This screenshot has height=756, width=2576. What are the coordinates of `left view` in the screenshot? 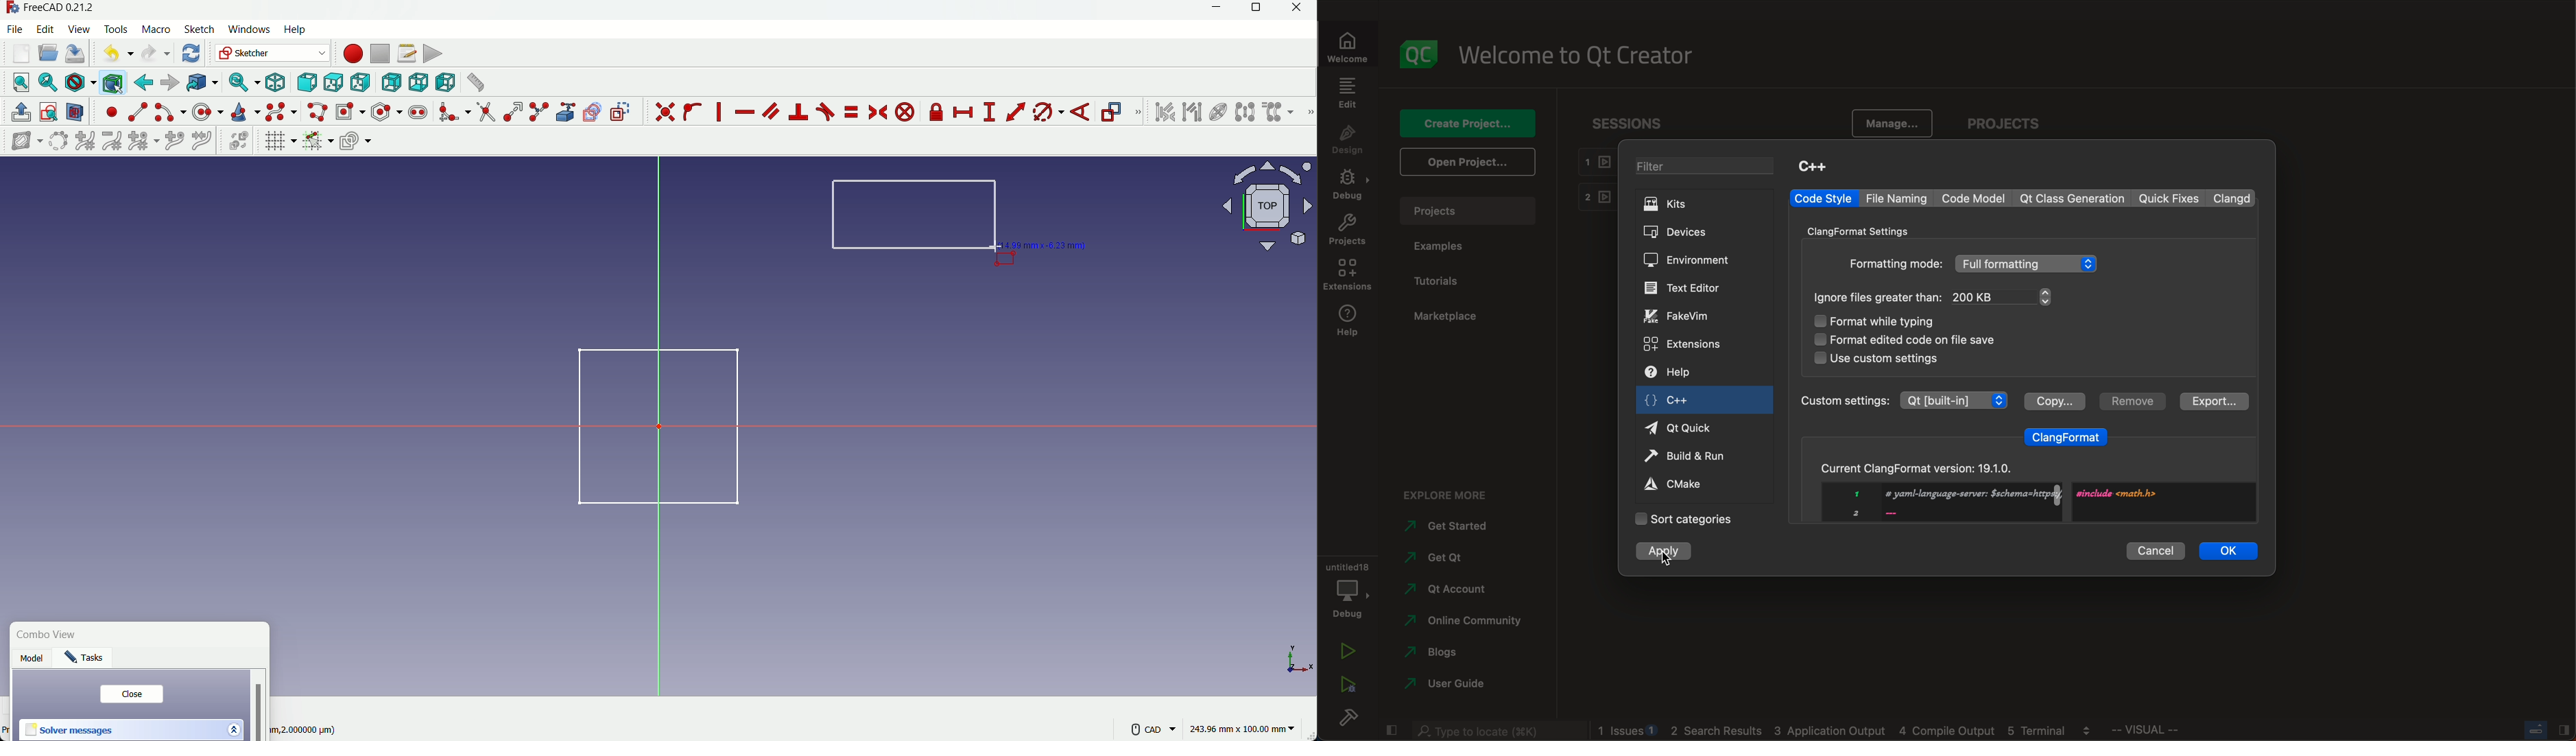 It's located at (443, 82).